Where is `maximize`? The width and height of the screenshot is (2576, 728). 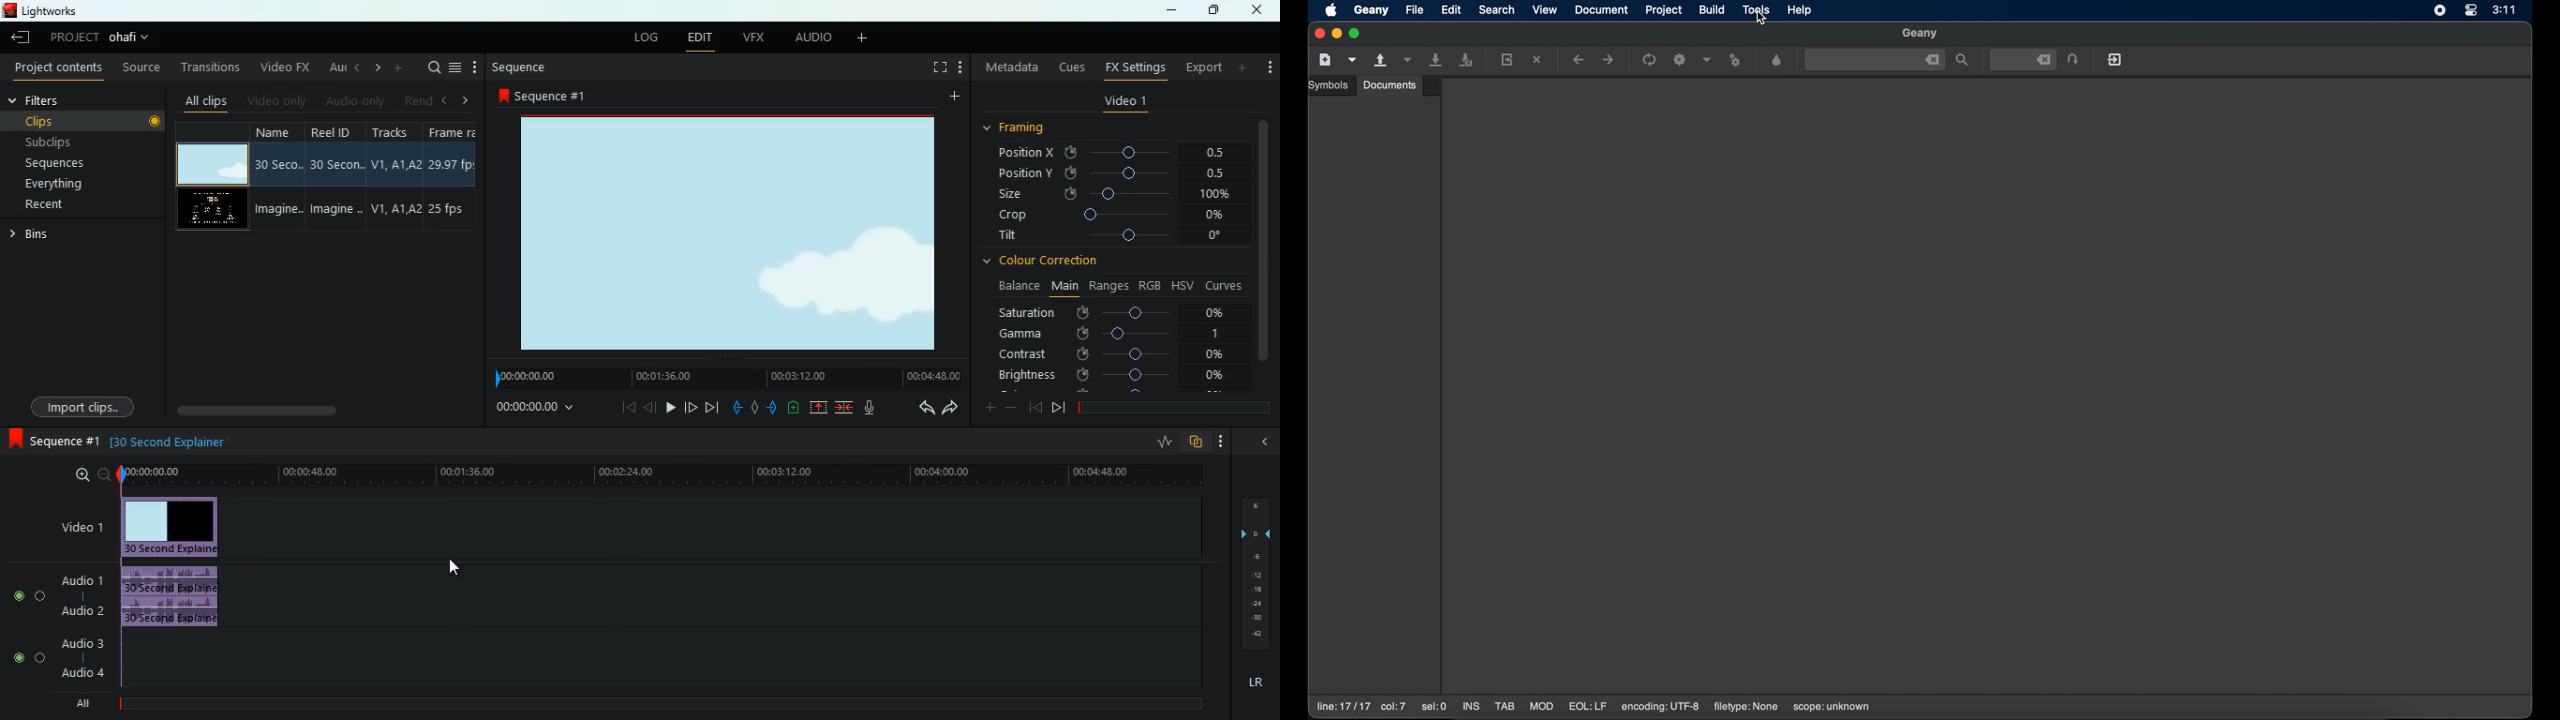
maximize is located at coordinates (1208, 10).